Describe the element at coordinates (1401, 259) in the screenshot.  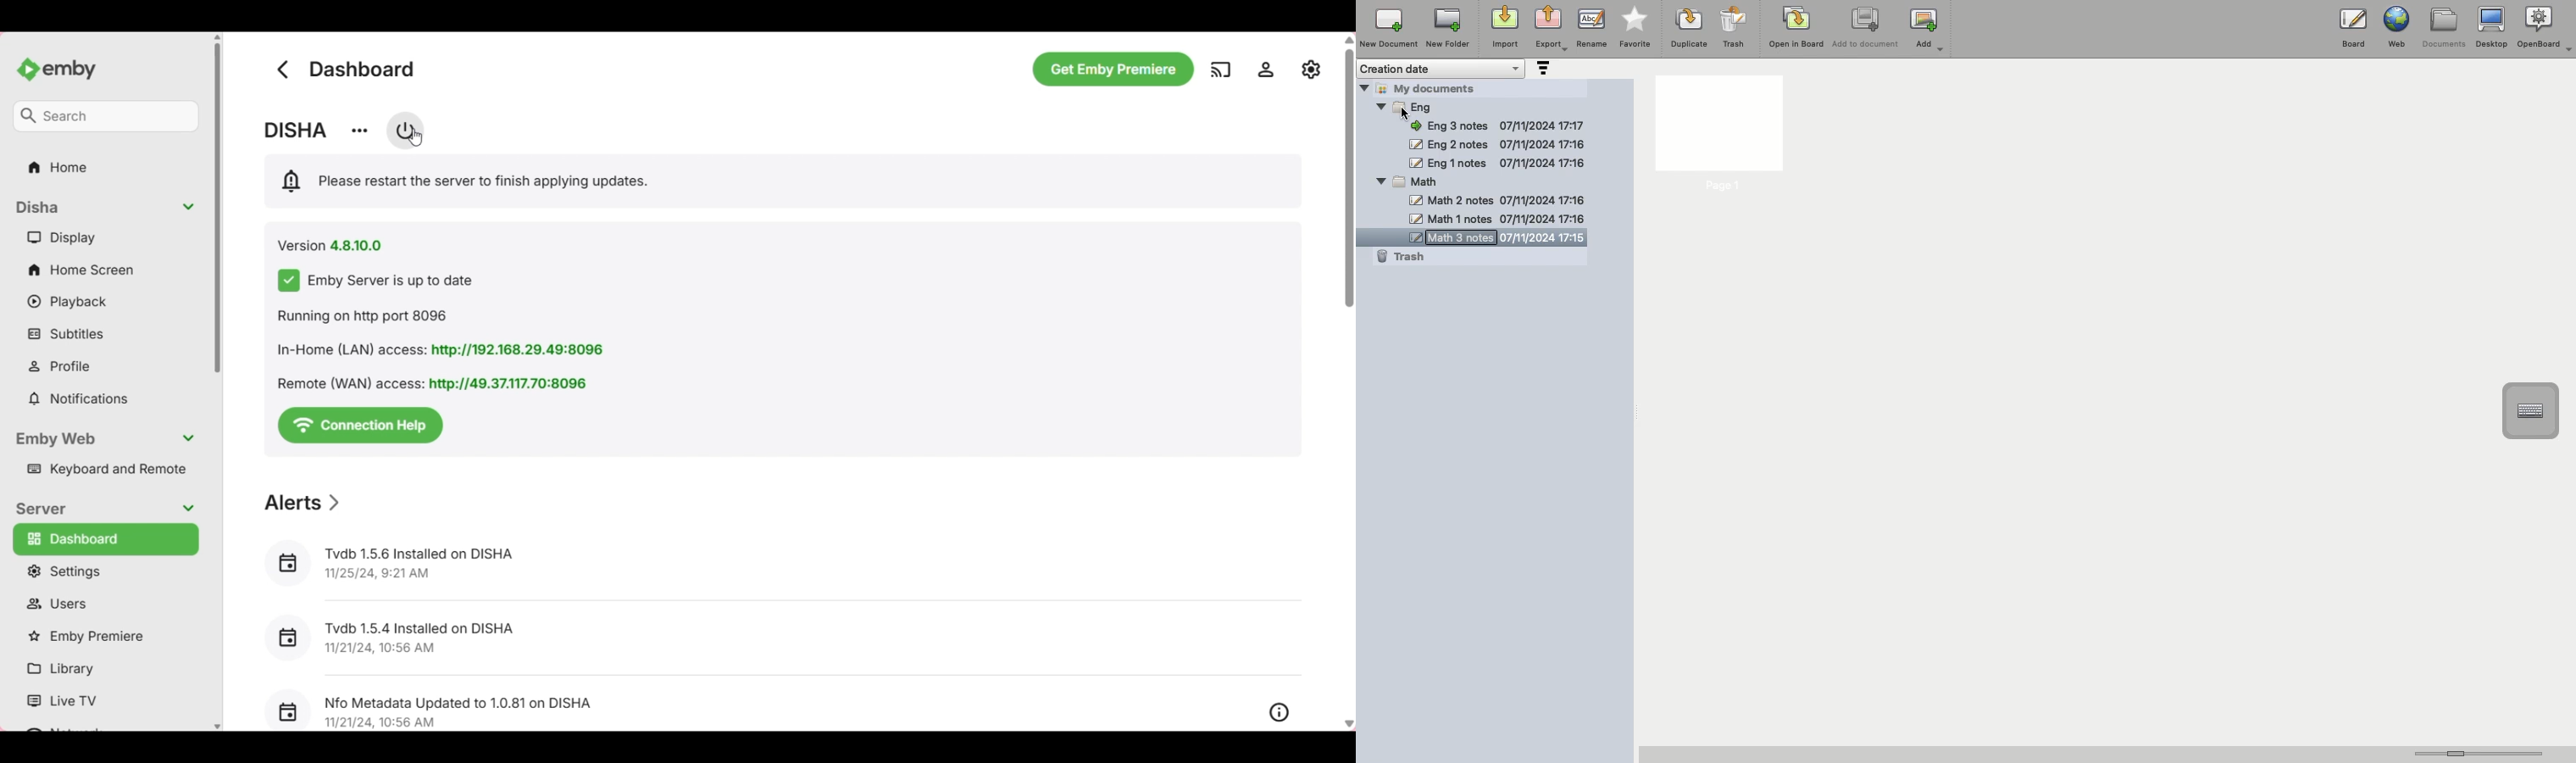
I see `Trash` at that location.